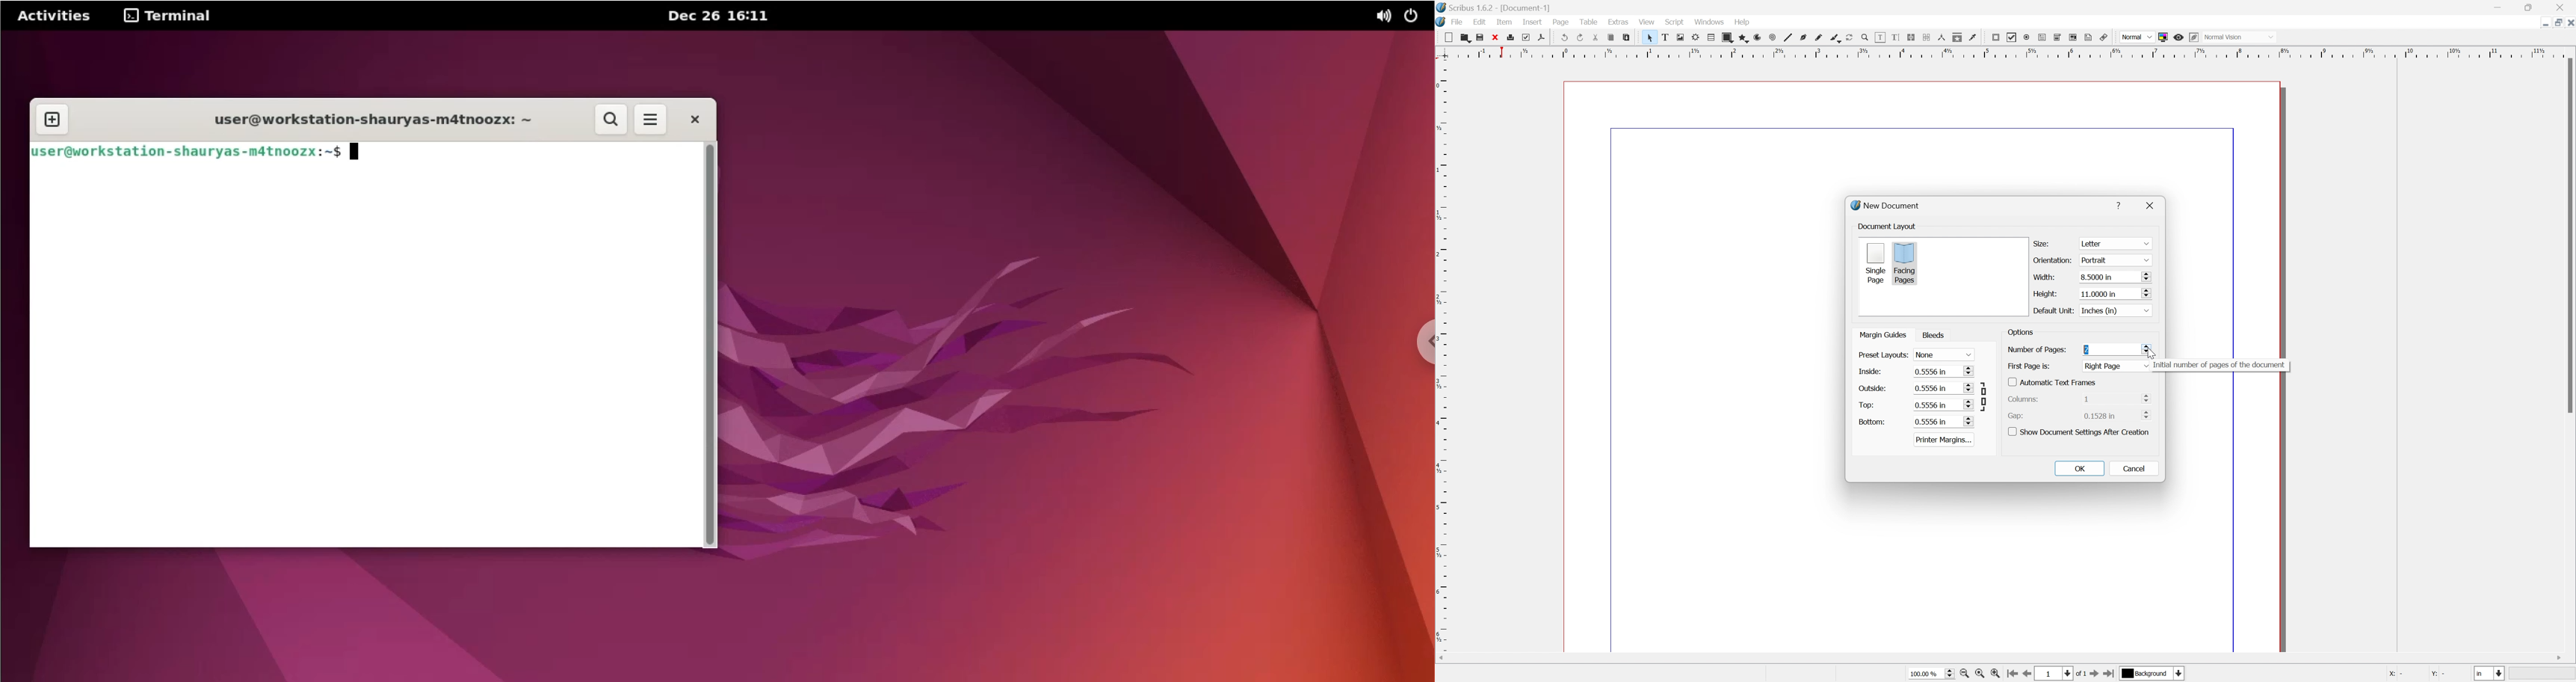 This screenshot has height=700, width=2576. Describe the element at coordinates (2114, 293) in the screenshot. I see `11.000 in` at that location.